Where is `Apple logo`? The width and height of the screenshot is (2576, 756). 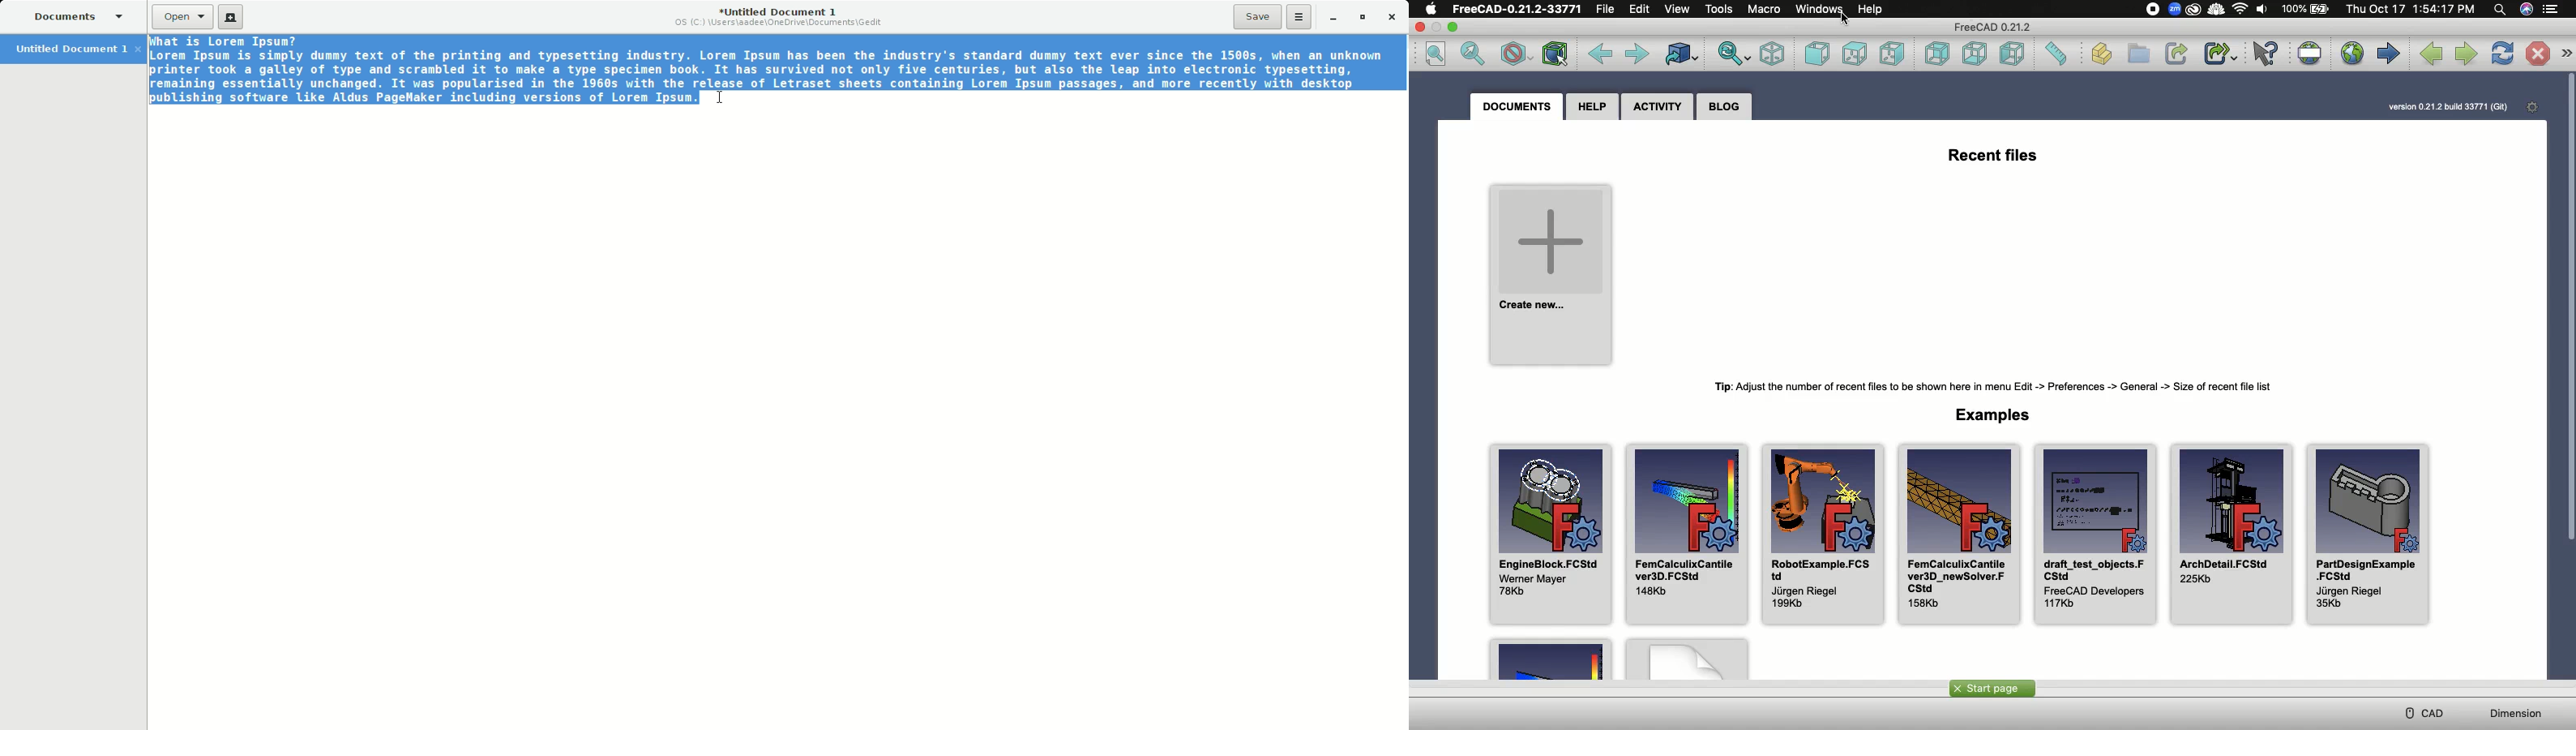
Apple logo is located at coordinates (1432, 9).